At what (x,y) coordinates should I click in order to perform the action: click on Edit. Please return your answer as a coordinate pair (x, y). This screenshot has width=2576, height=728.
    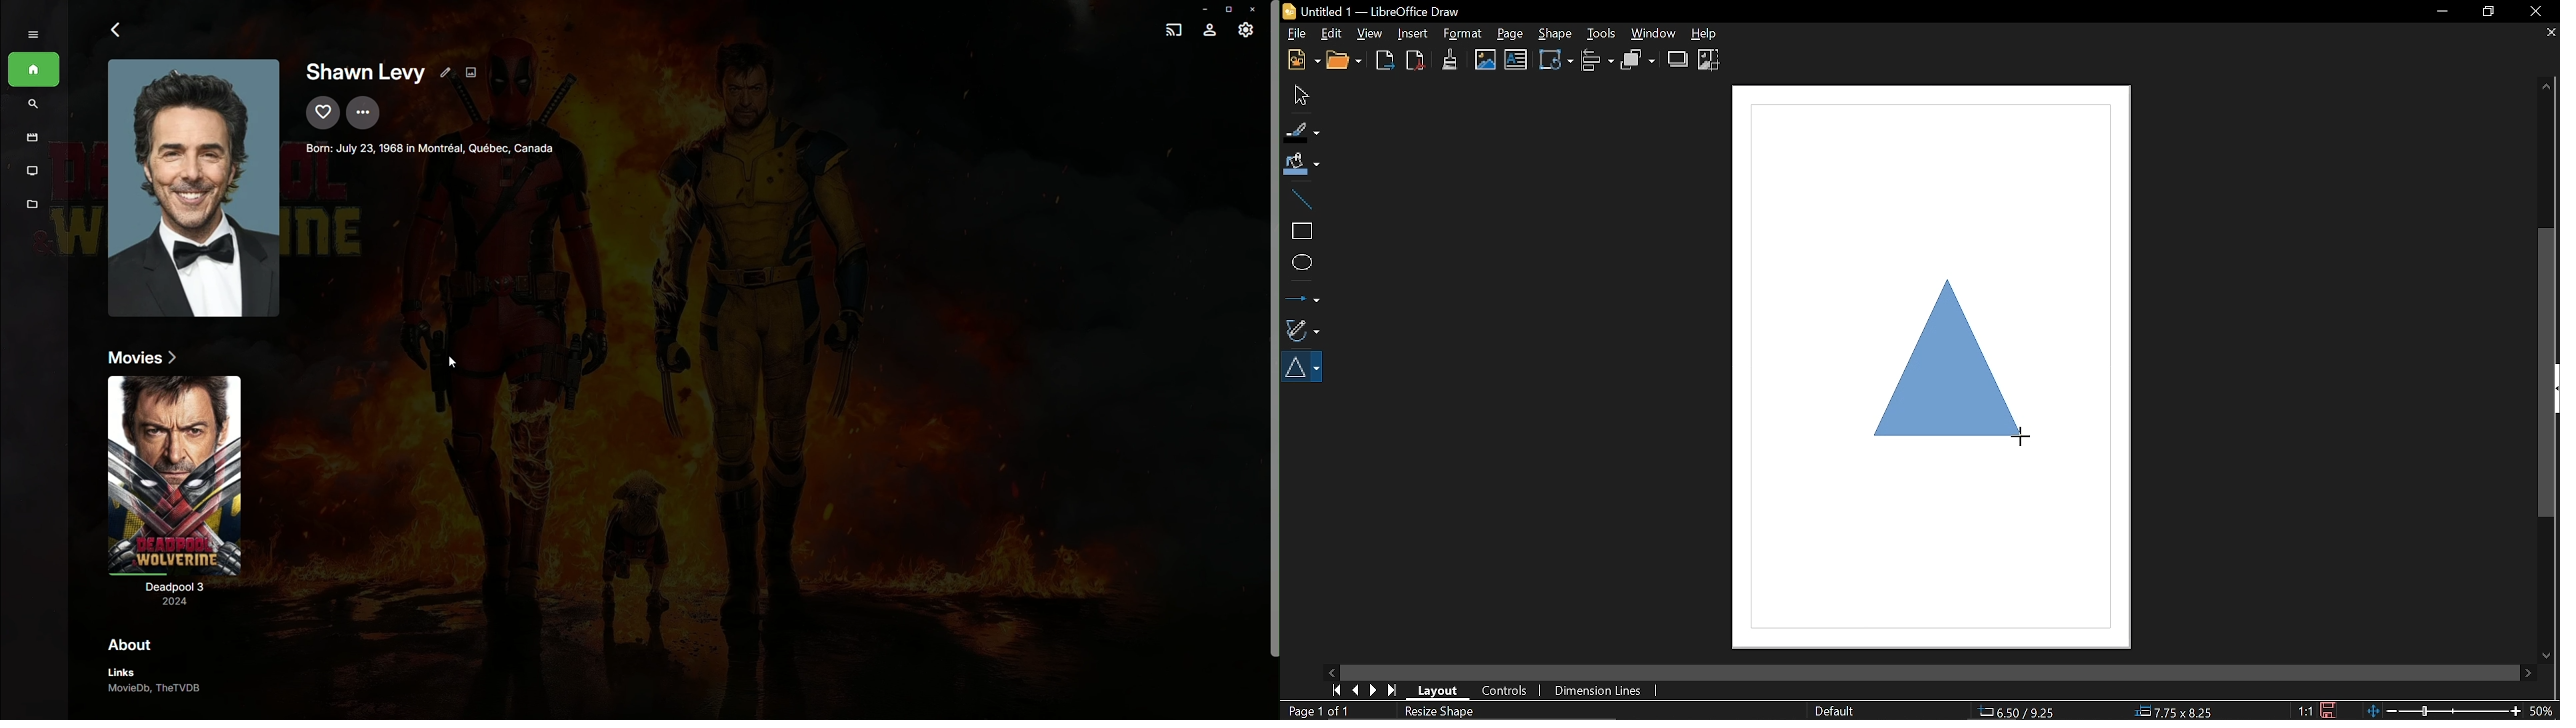
    Looking at the image, I should click on (1331, 35).